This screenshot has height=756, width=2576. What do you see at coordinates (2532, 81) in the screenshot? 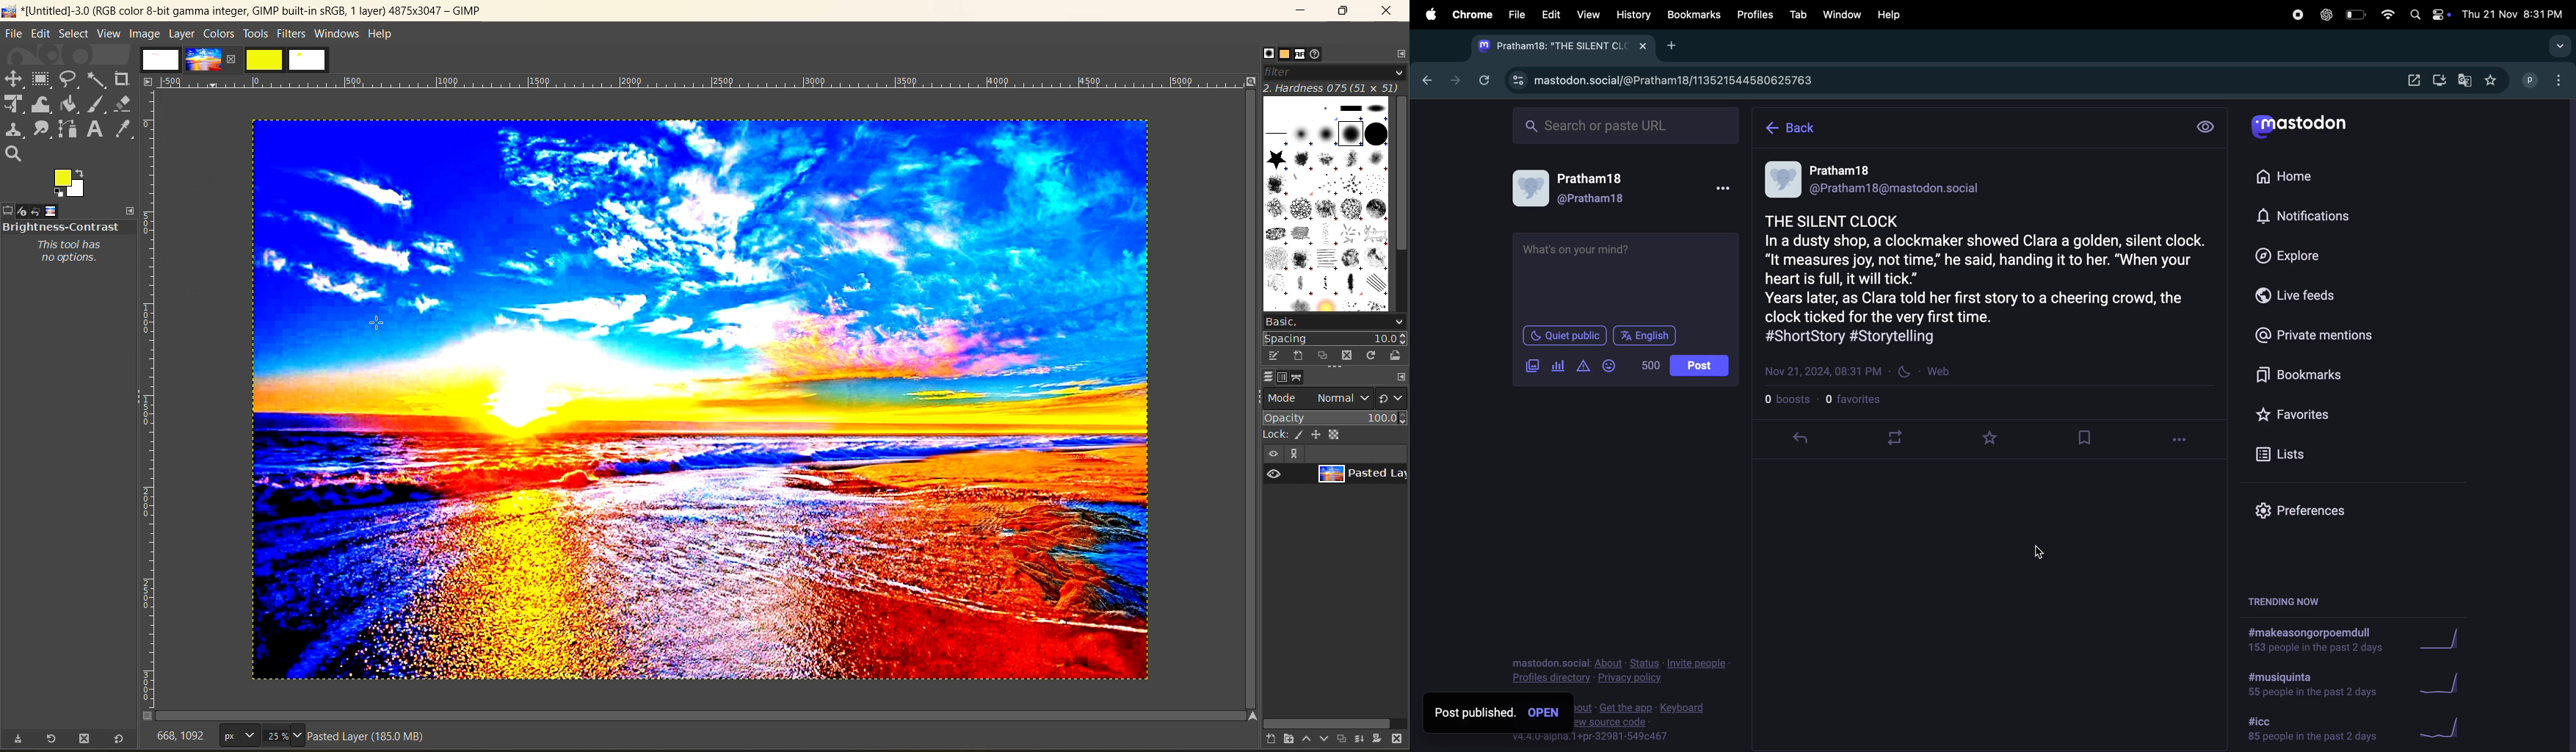
I see `username` at bounding box center [2532, 81].